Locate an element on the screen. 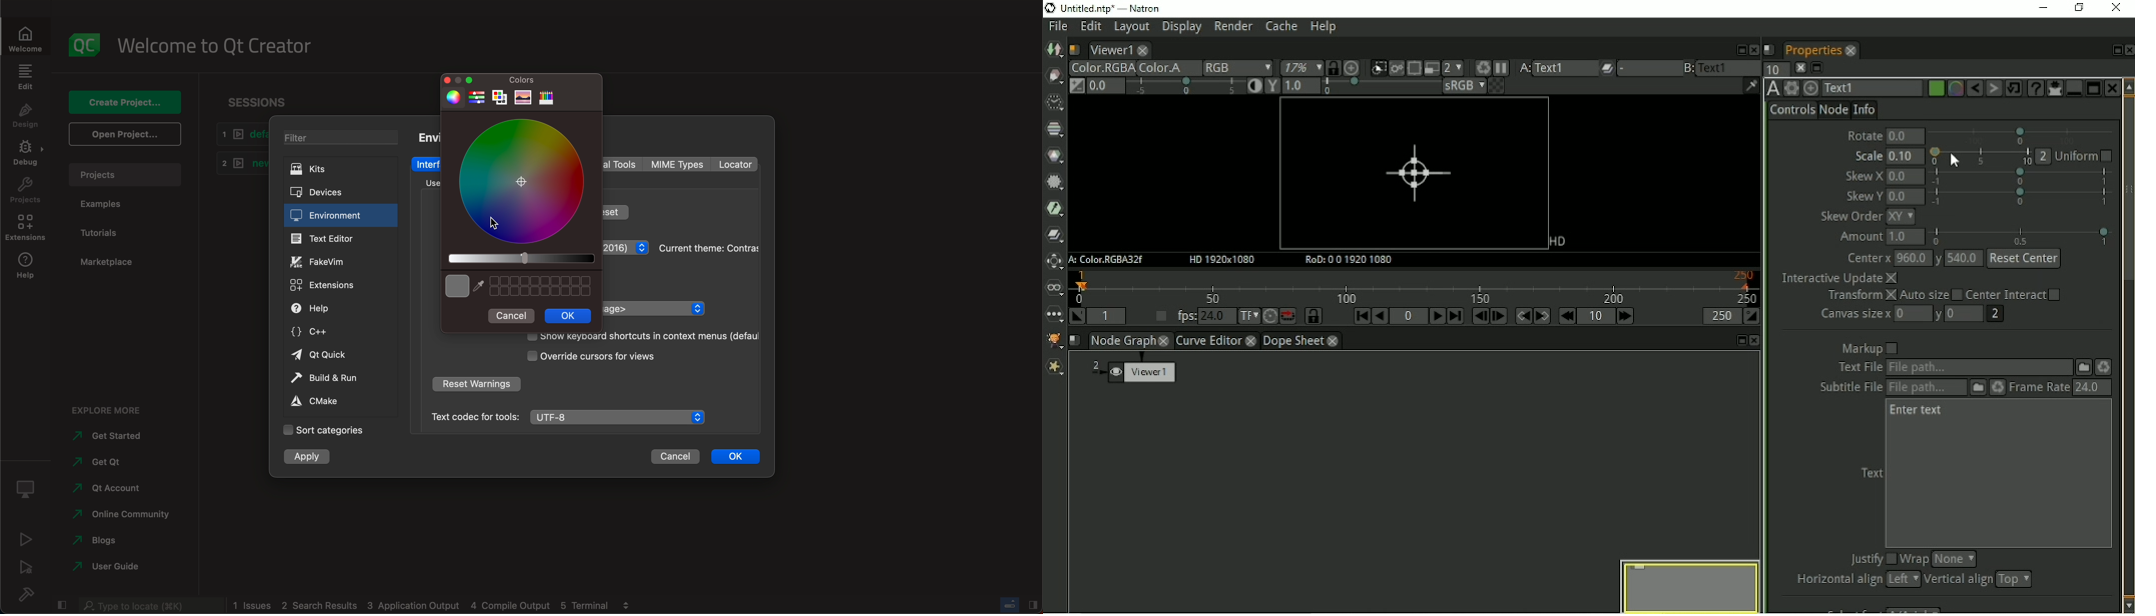 The image size is (2156, 616). apply is located at coordinates (311, 456).